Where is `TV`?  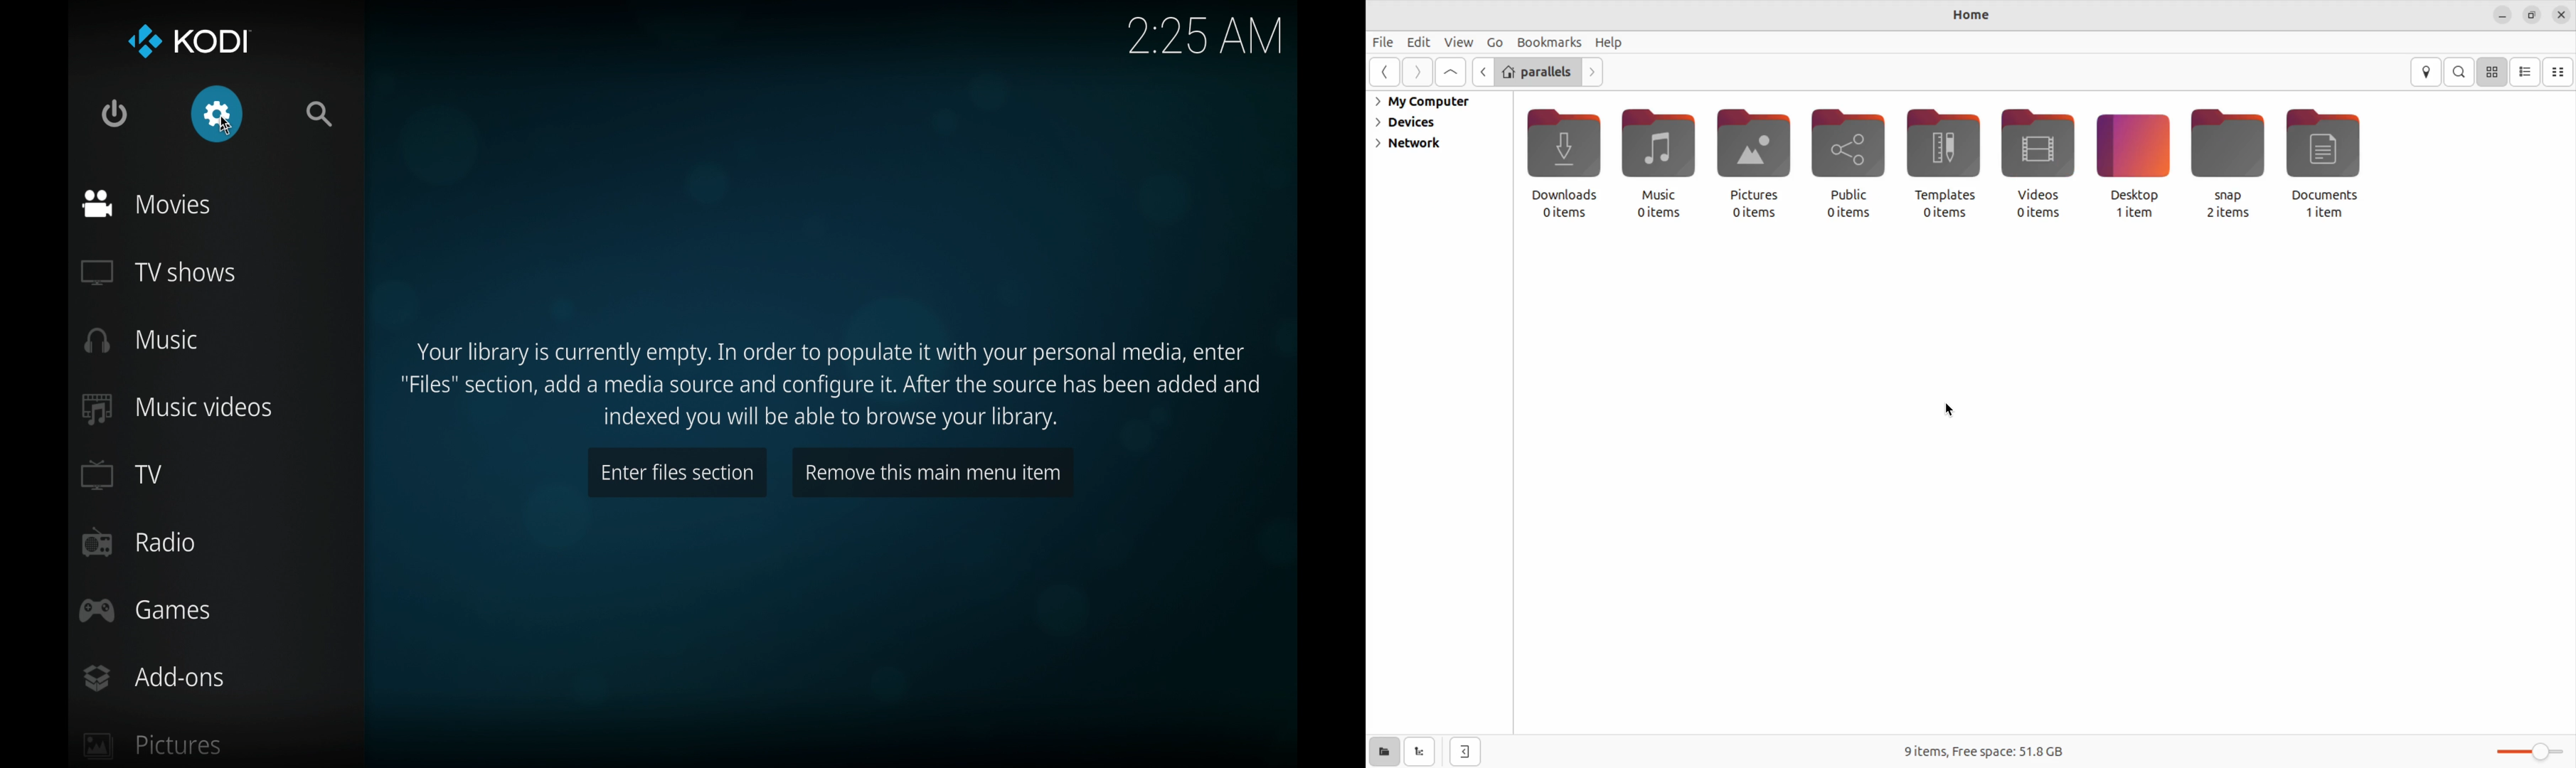 TV is located at coordinates (120, 474).